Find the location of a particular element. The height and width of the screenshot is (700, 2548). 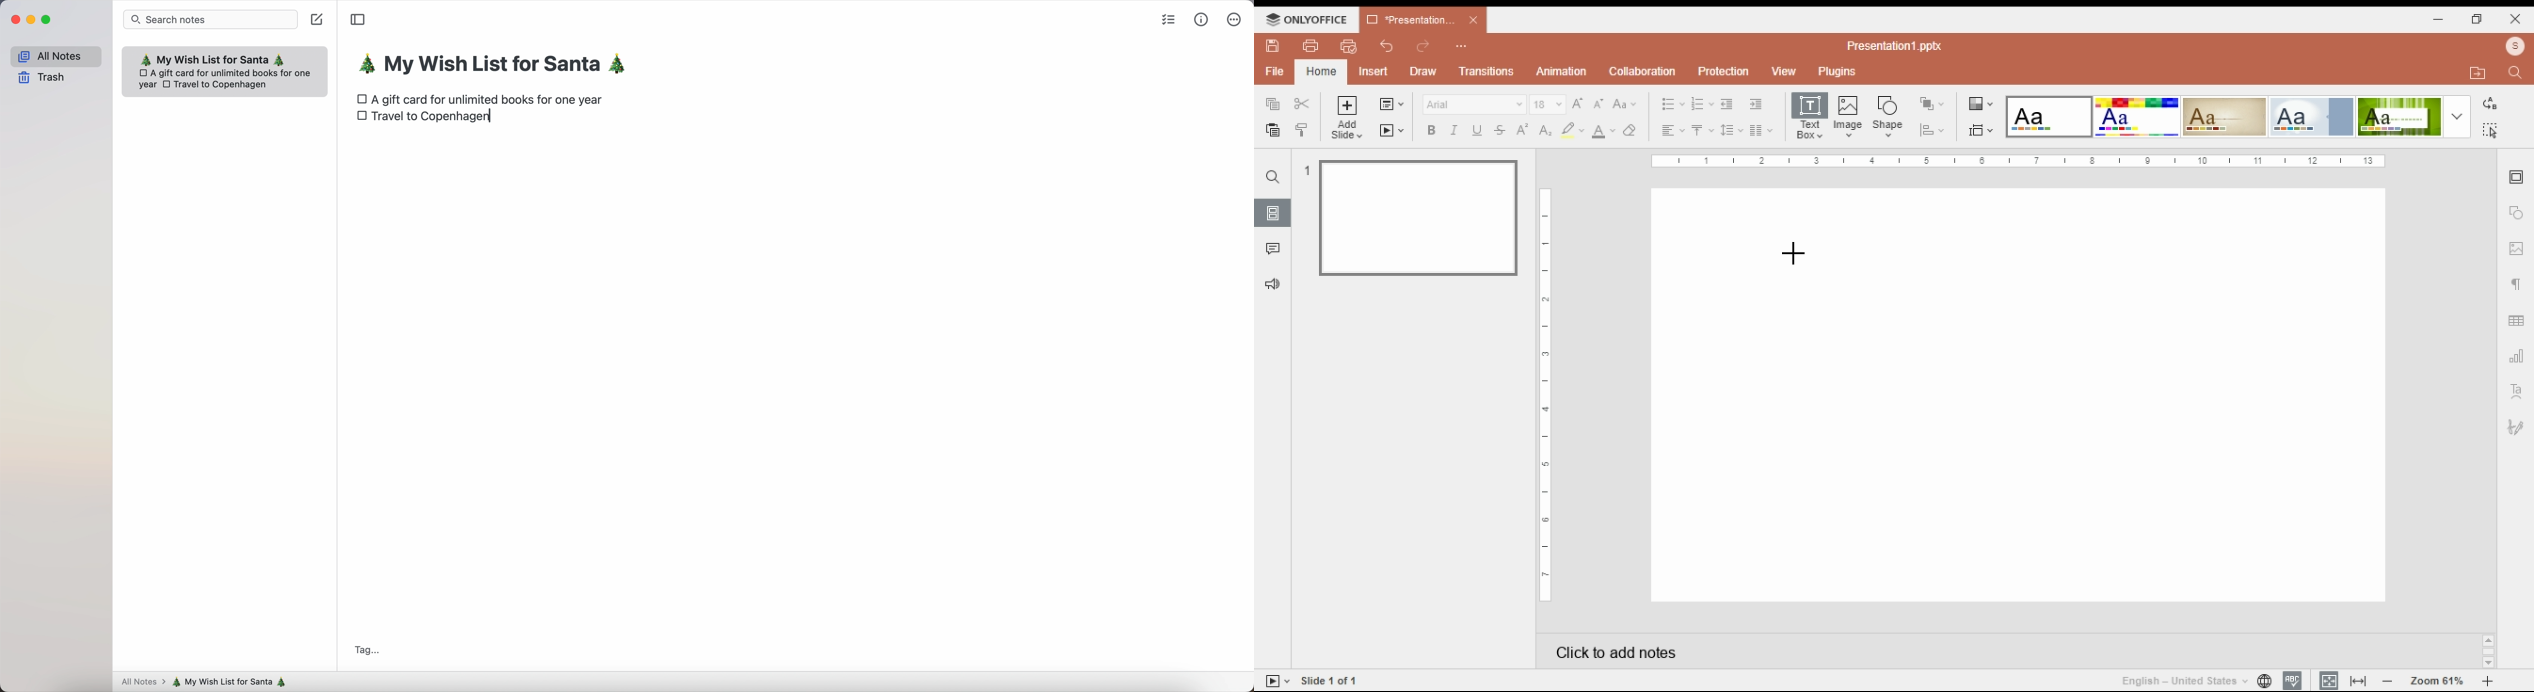

superscript is located at coordinates (1522, 130).